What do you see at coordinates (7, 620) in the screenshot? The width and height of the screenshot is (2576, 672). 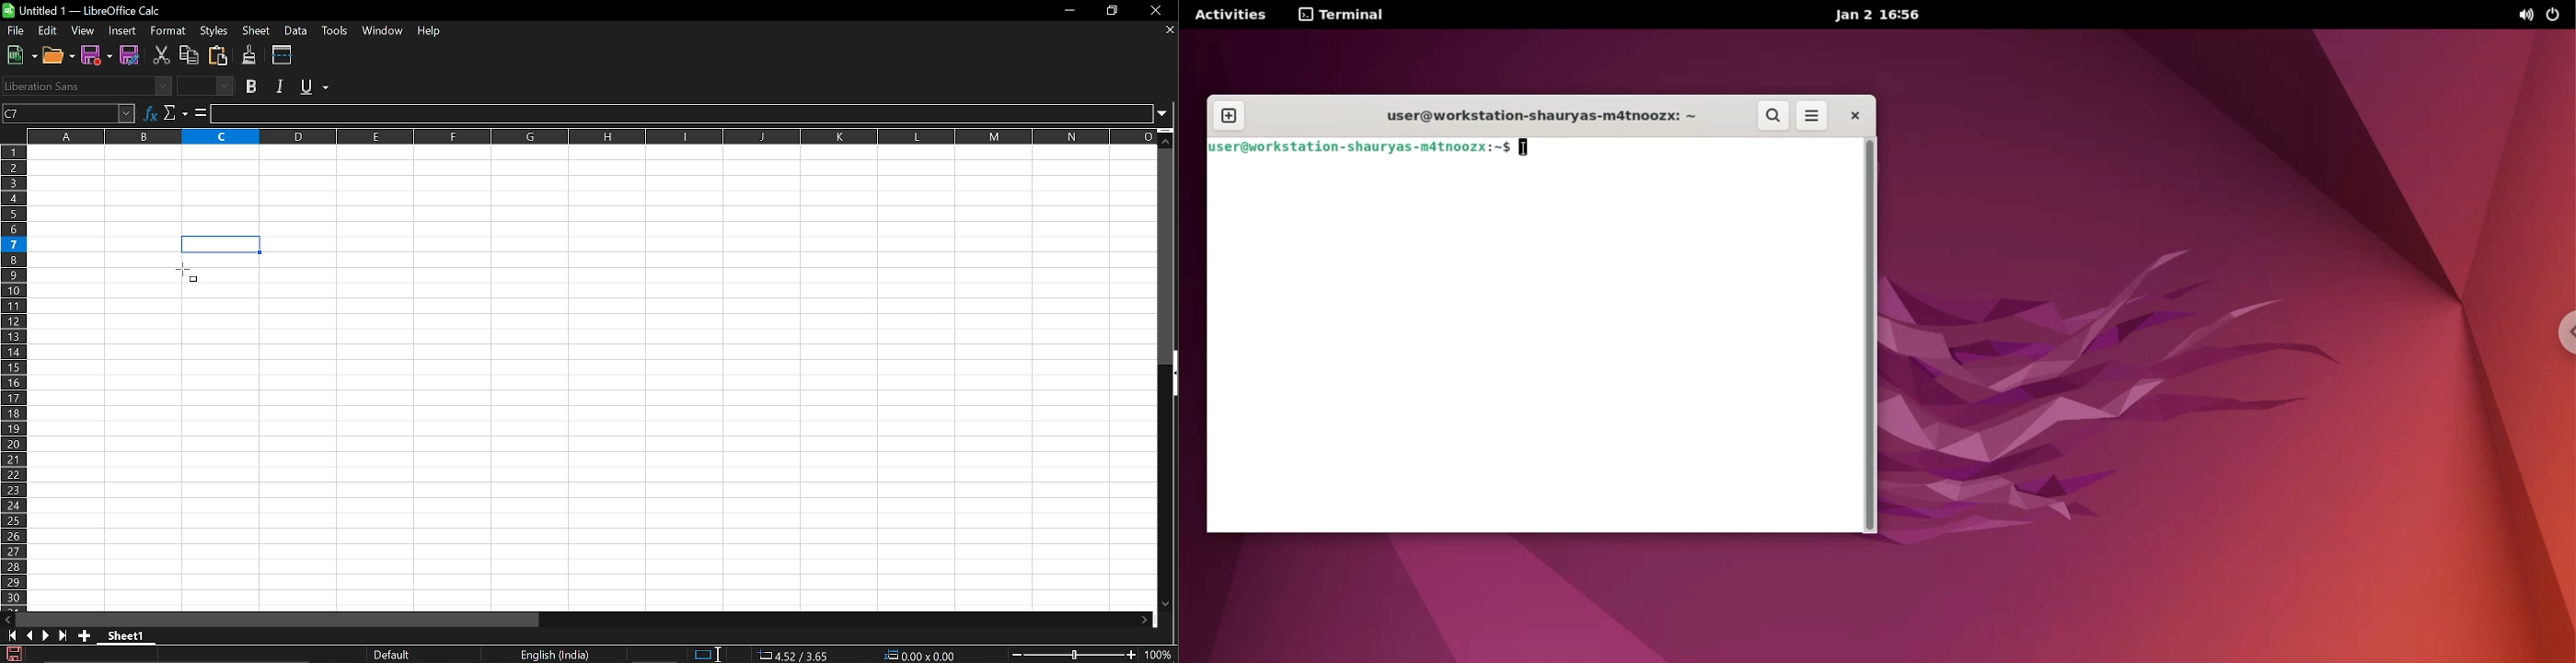 I see `MOve left` at bounding box center [7, 620].